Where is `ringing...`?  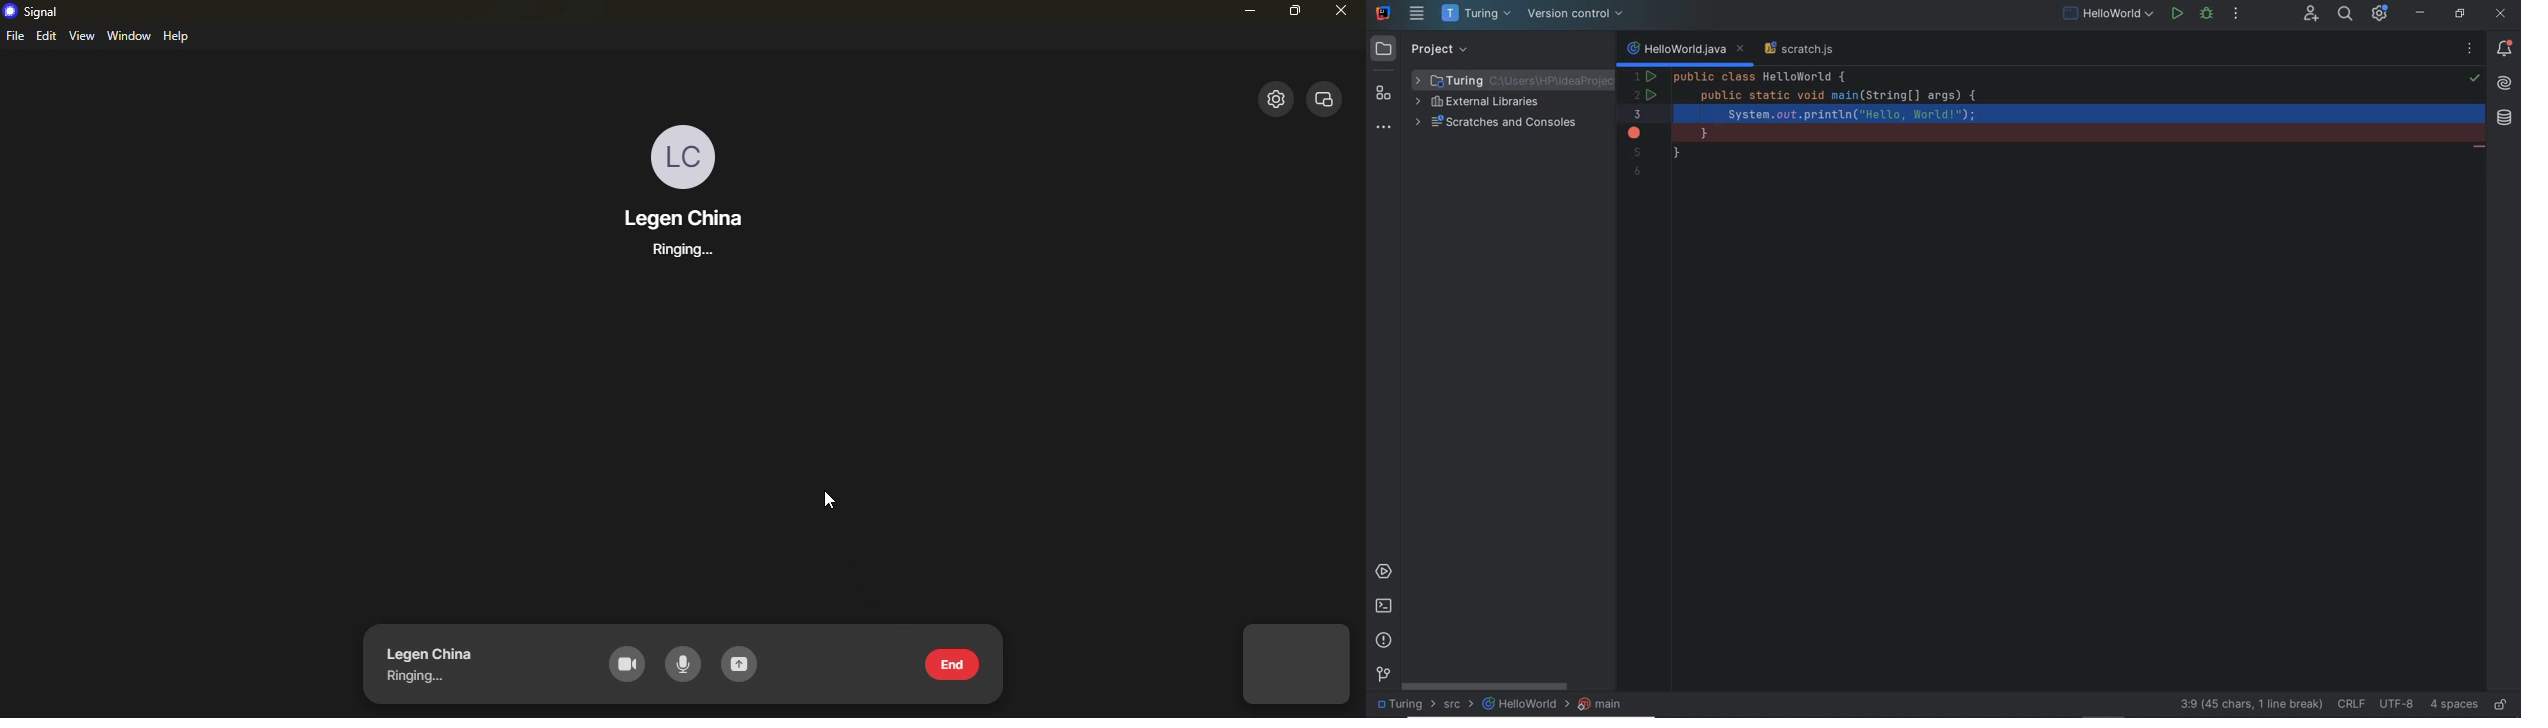
ringing... is located at coordinates (671, 251).